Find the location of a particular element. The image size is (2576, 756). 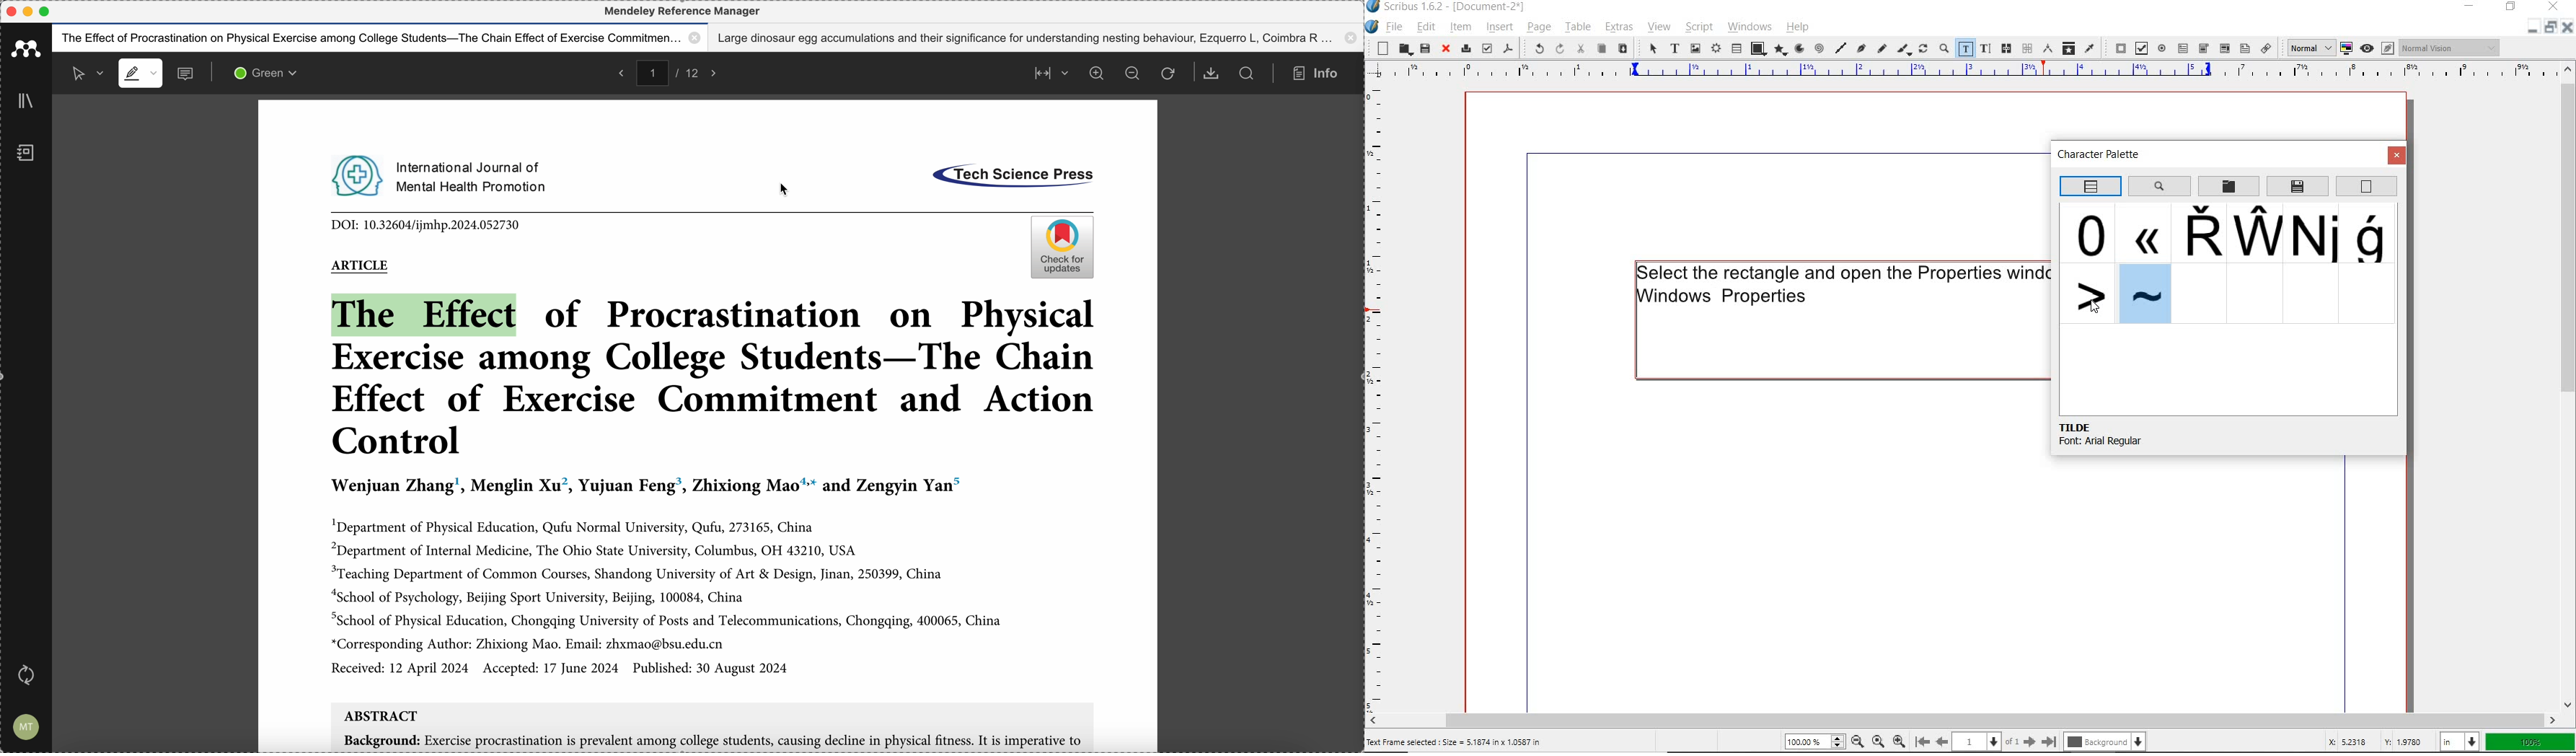

measurements is located at coordinates (2047, 48).